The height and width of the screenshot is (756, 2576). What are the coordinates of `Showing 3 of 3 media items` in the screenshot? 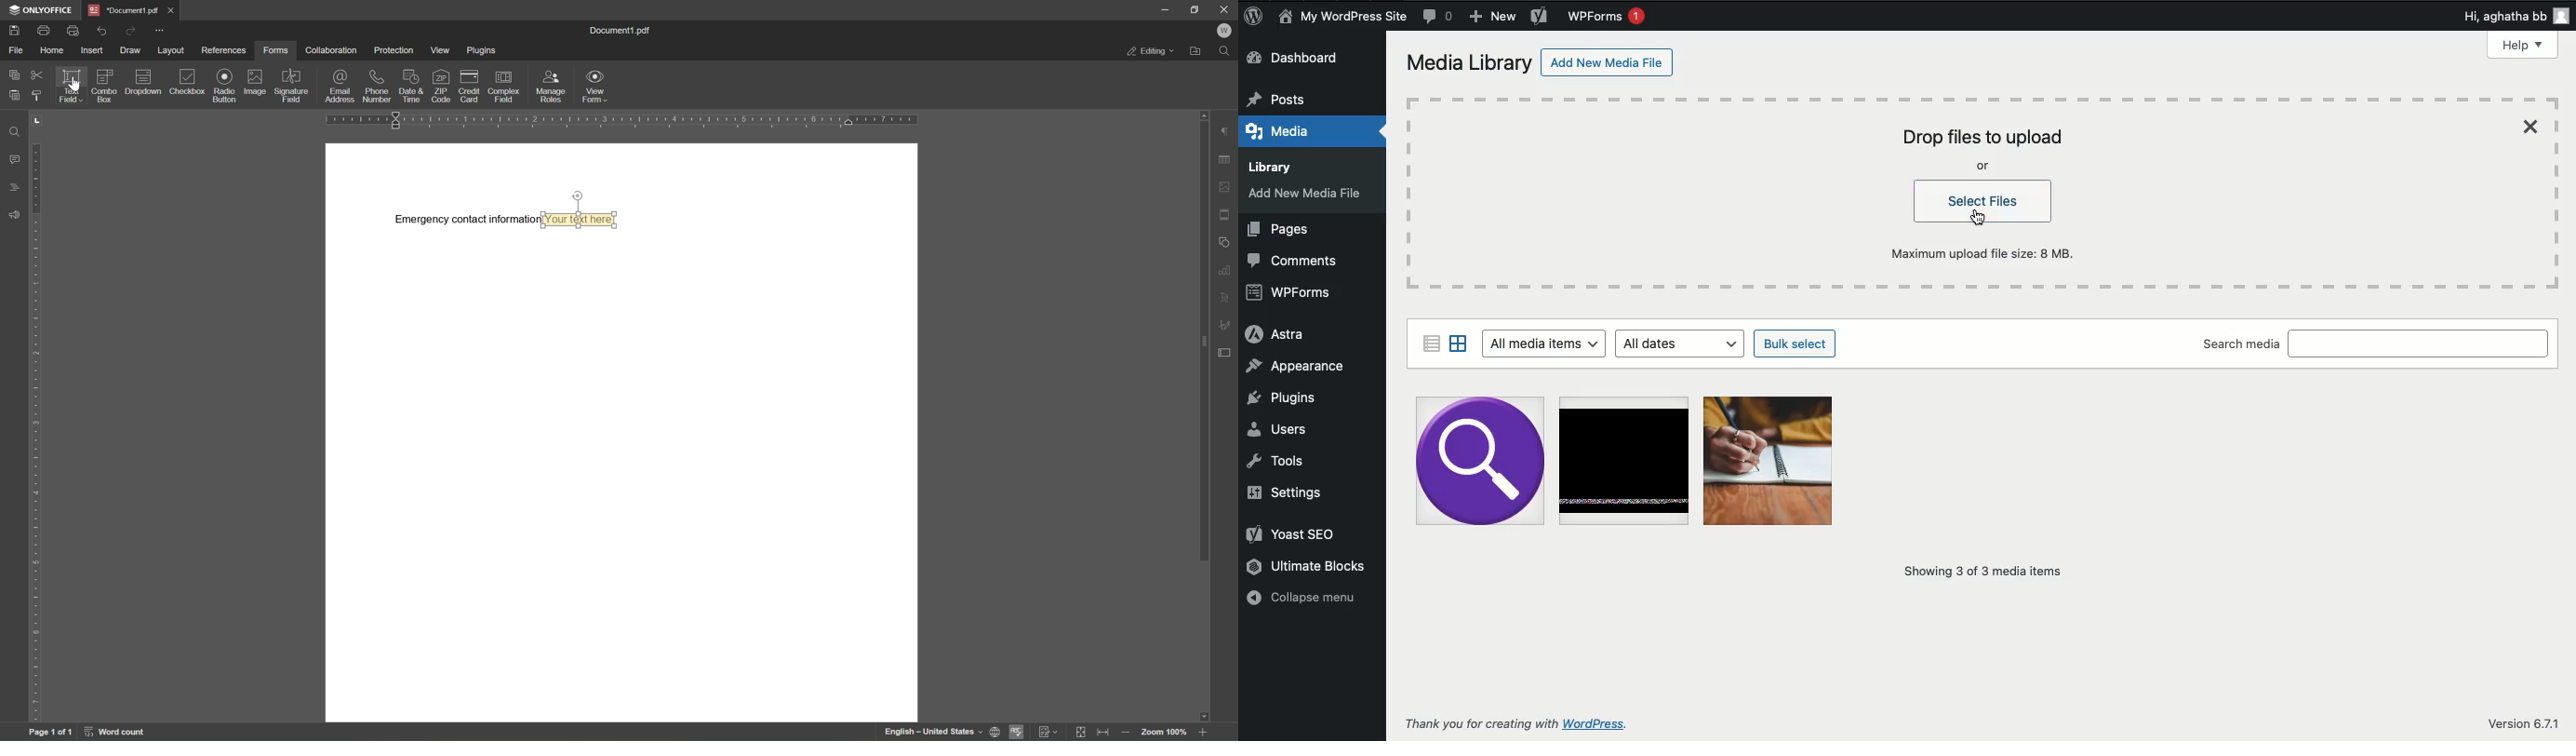 It's located at (1982, 572).